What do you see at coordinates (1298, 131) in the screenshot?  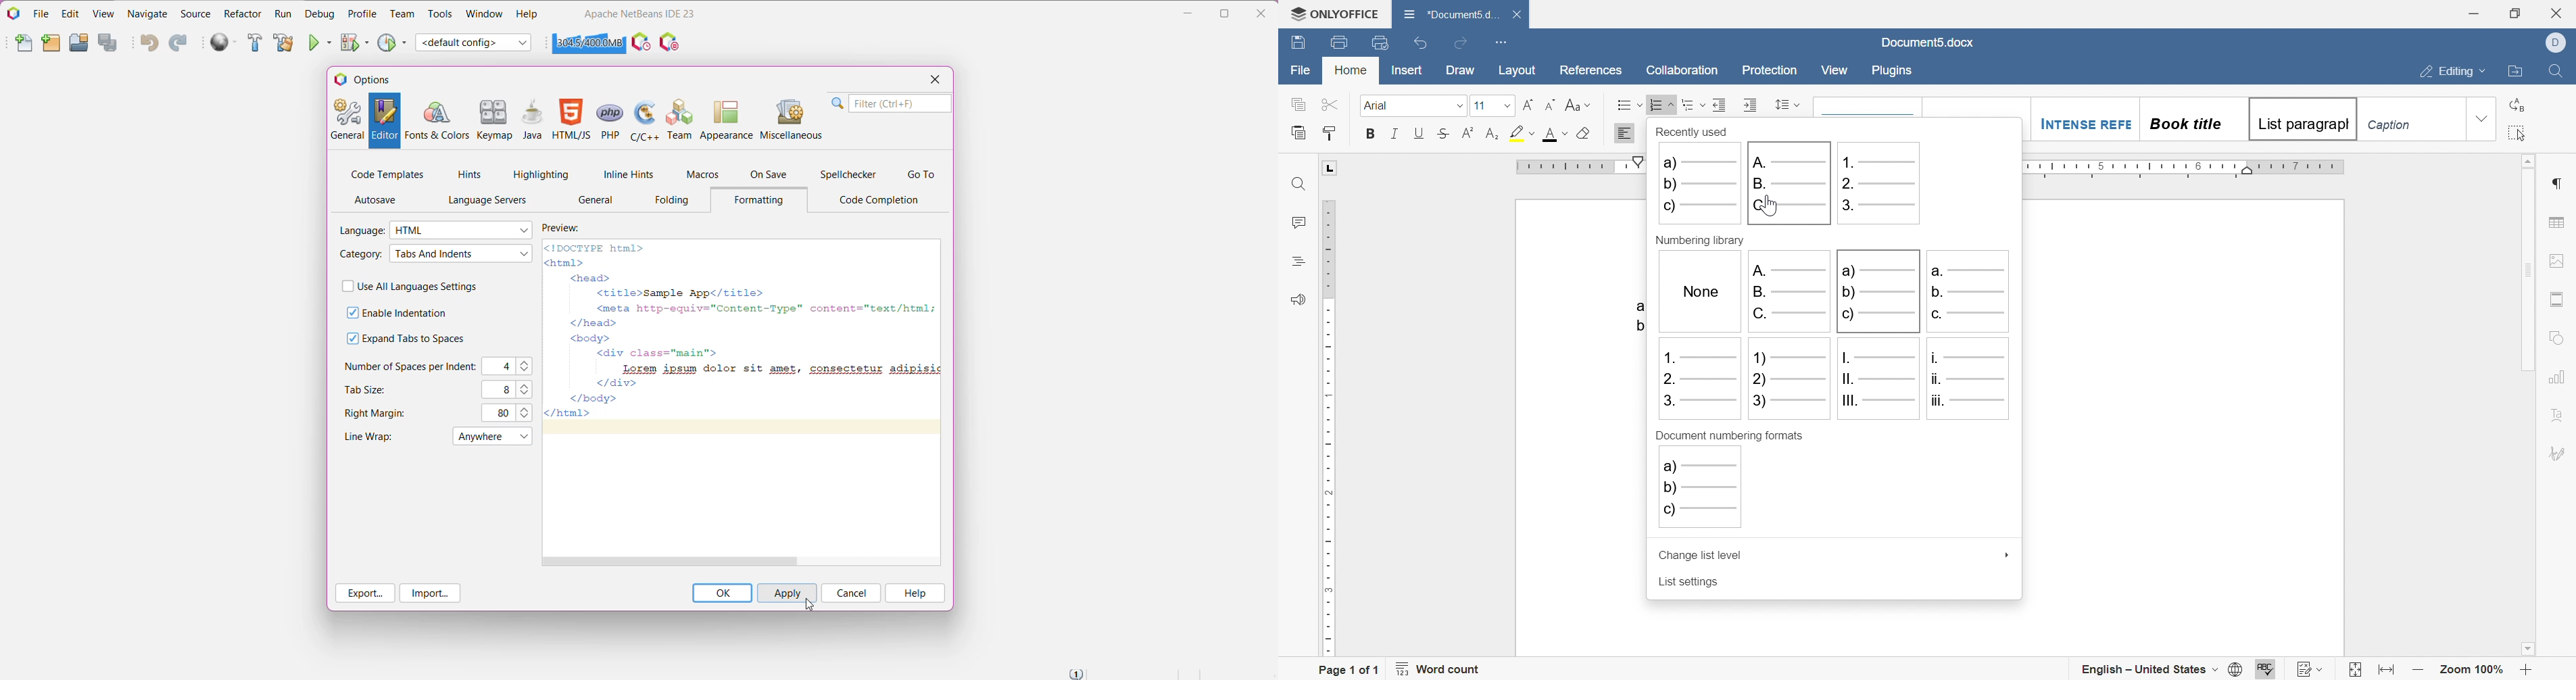 I see `paste` at bounding box center [1298, 131].